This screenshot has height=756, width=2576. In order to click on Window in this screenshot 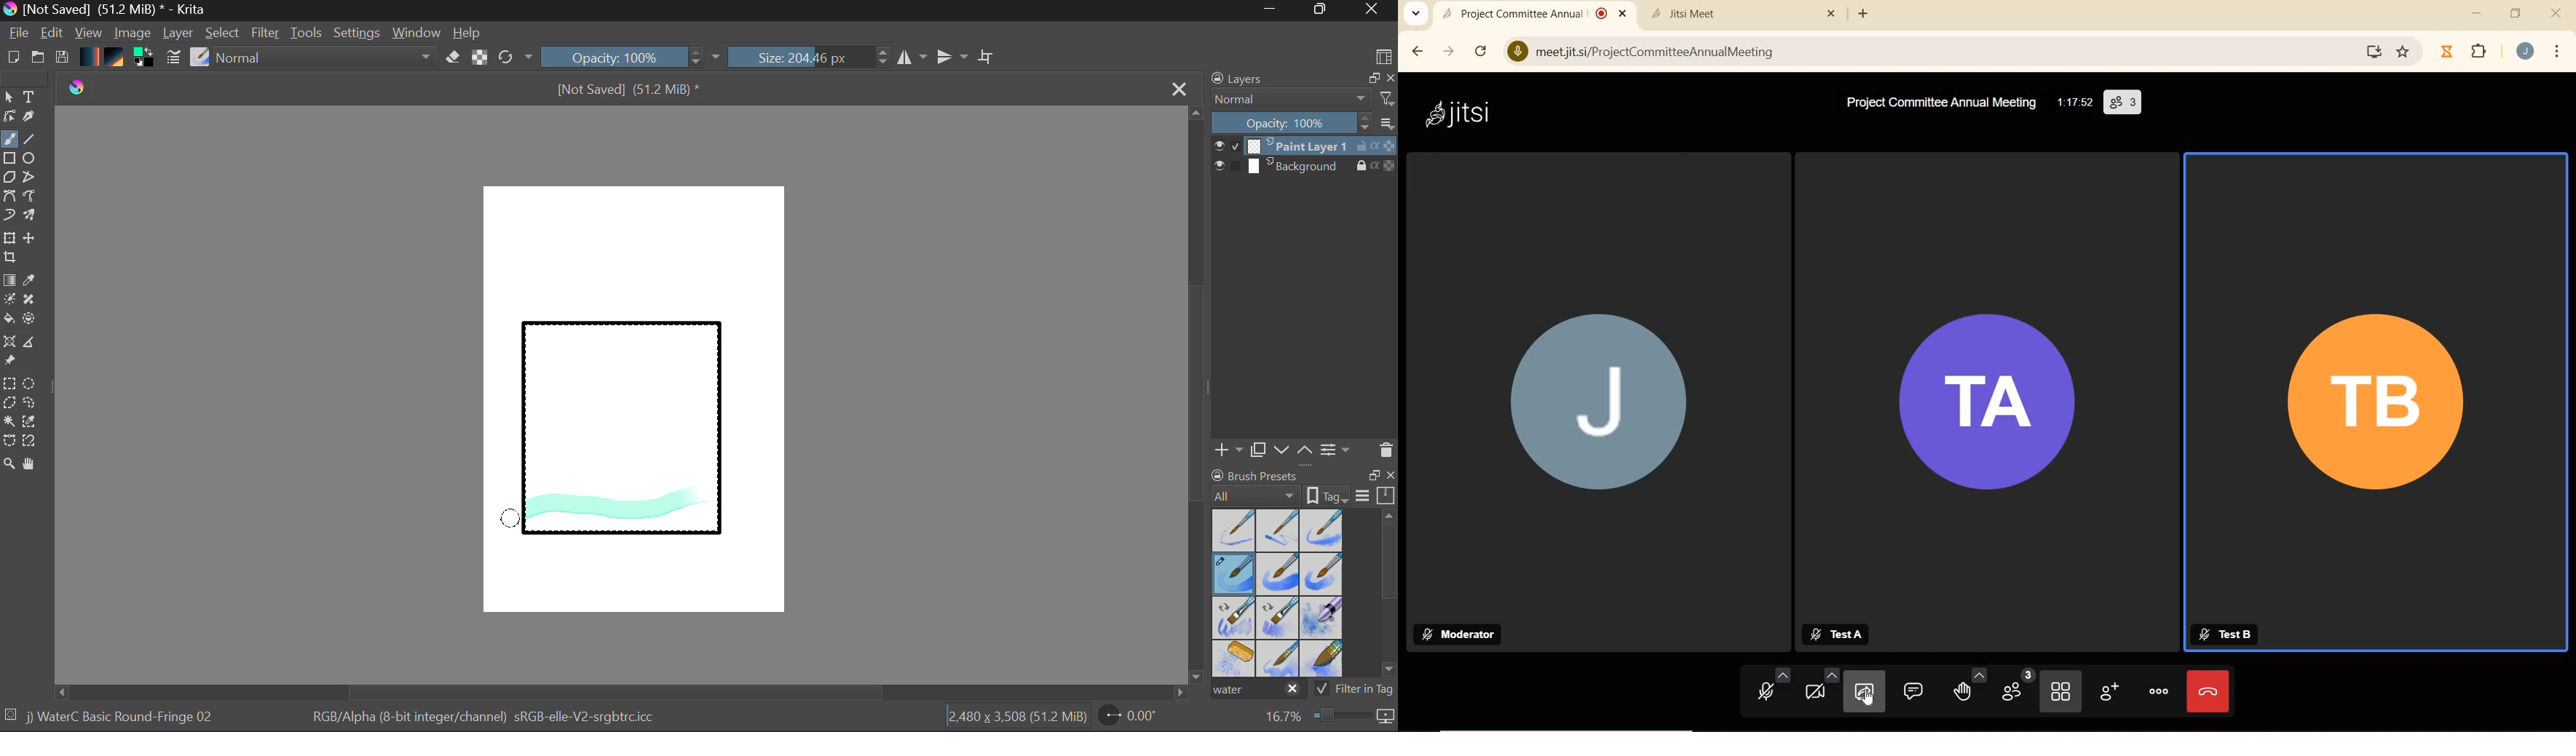, I will do `click(419, 33)`.